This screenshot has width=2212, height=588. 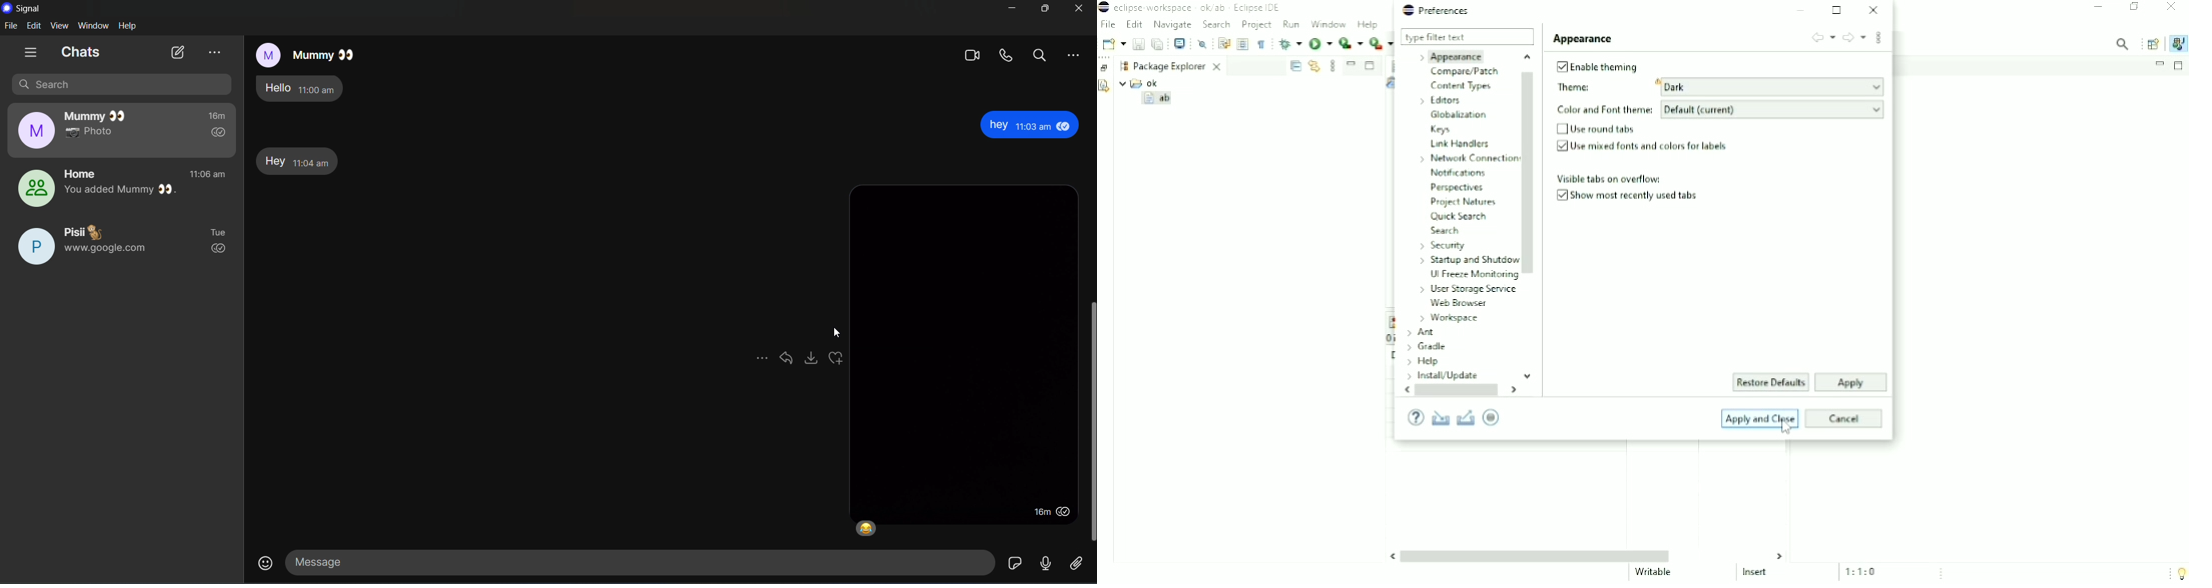 I want to click on Gradle, so click(x=1427, y=347).